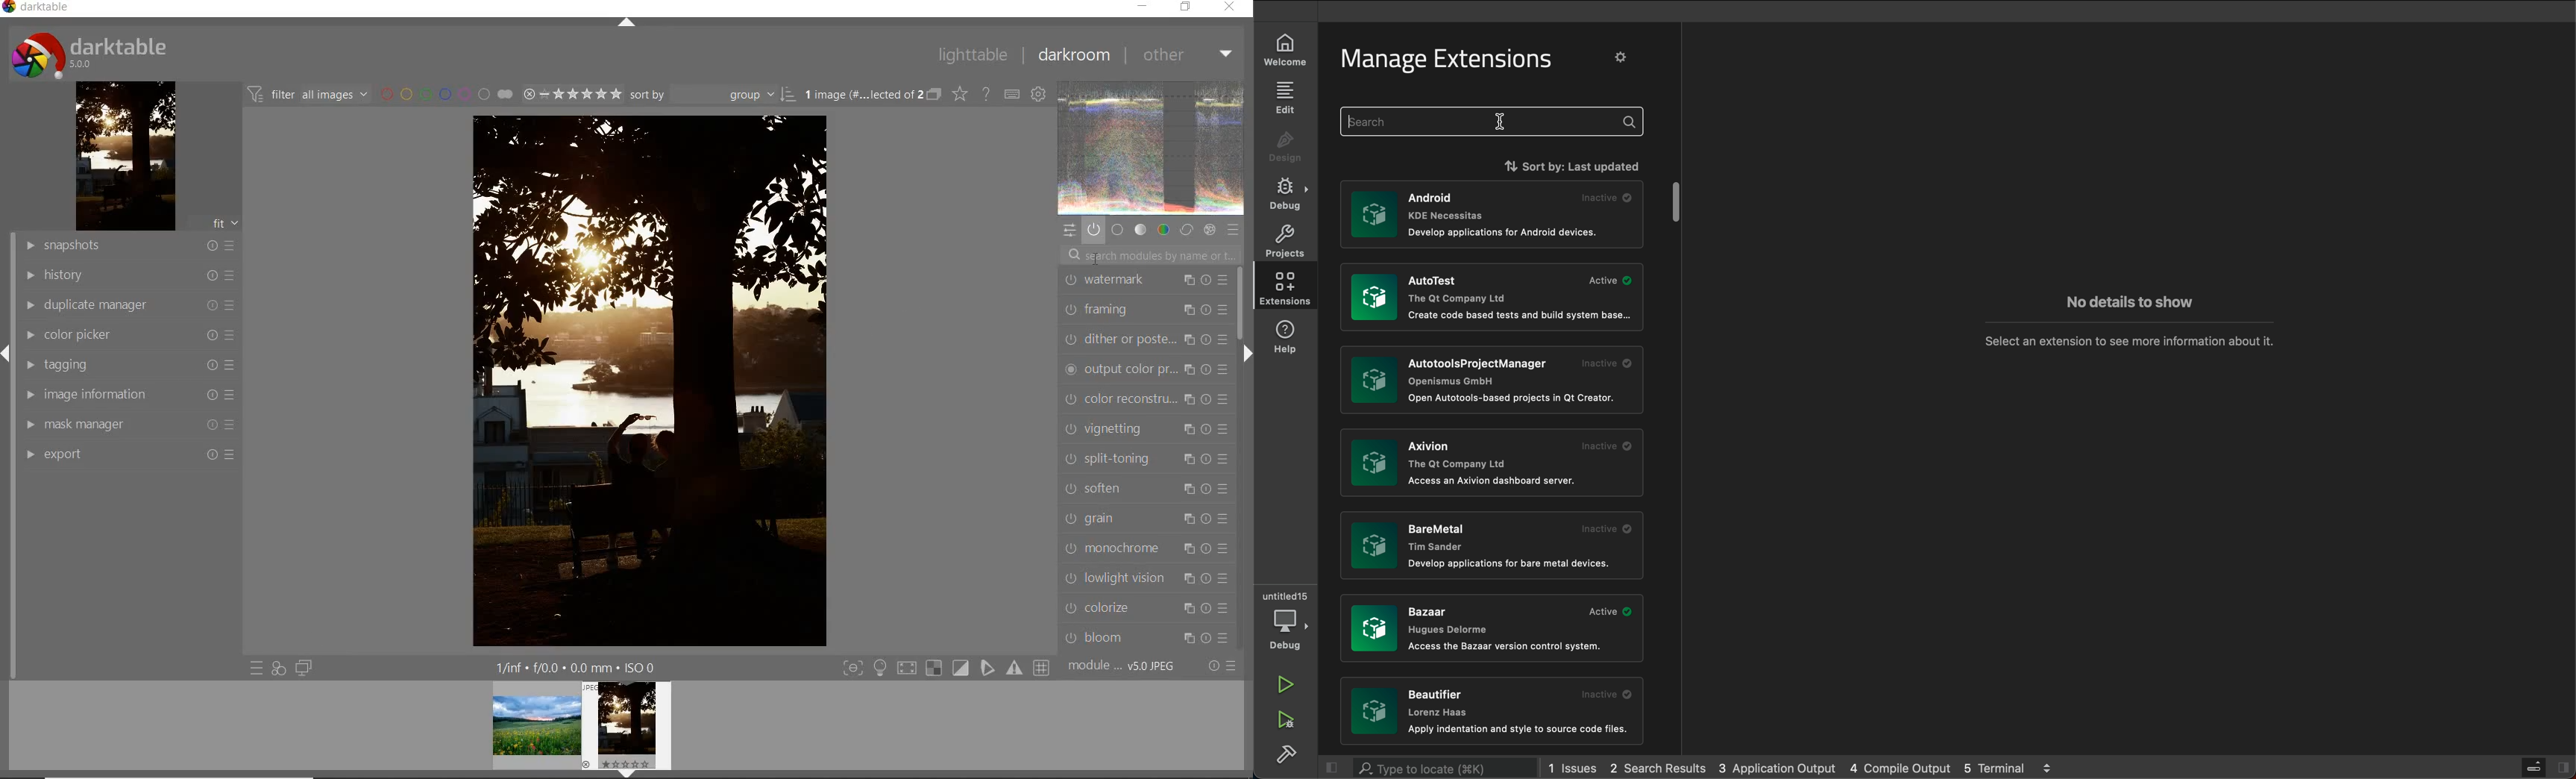 The image size is (2576, 784). Describe the element at coordinates (1143, 369) in the screenshot. I see `output color preset` at that location.